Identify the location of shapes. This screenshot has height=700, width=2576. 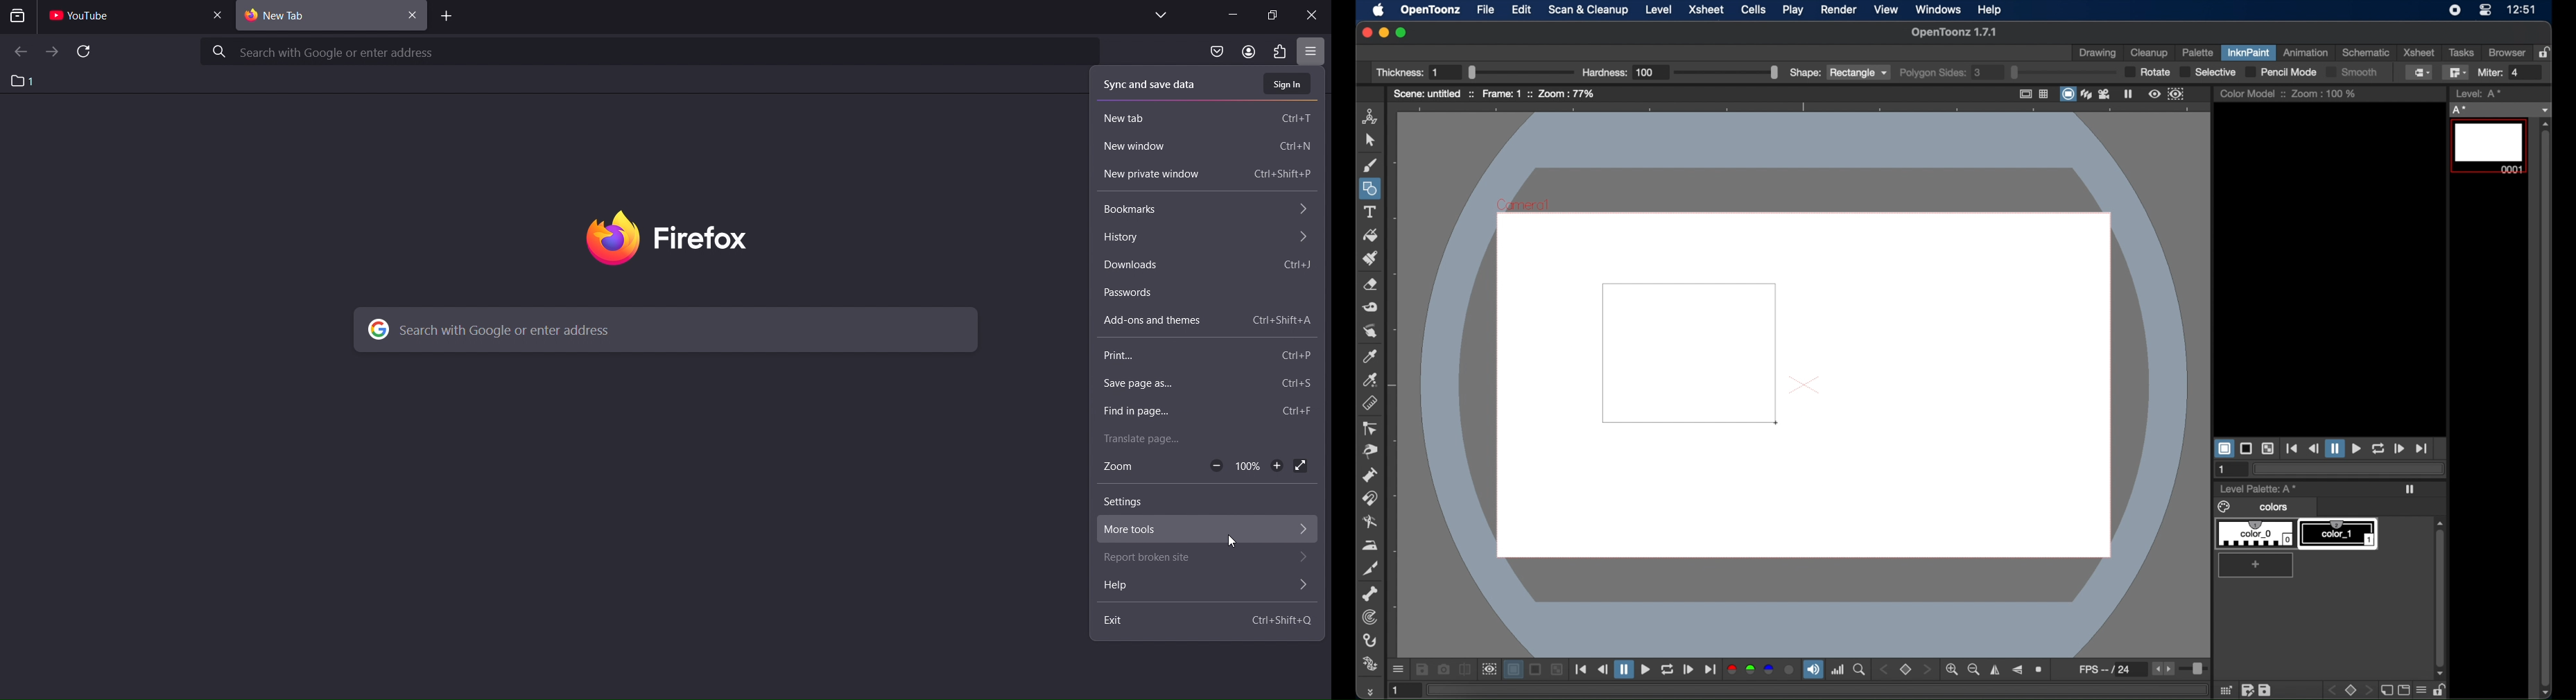
(1371, 189).